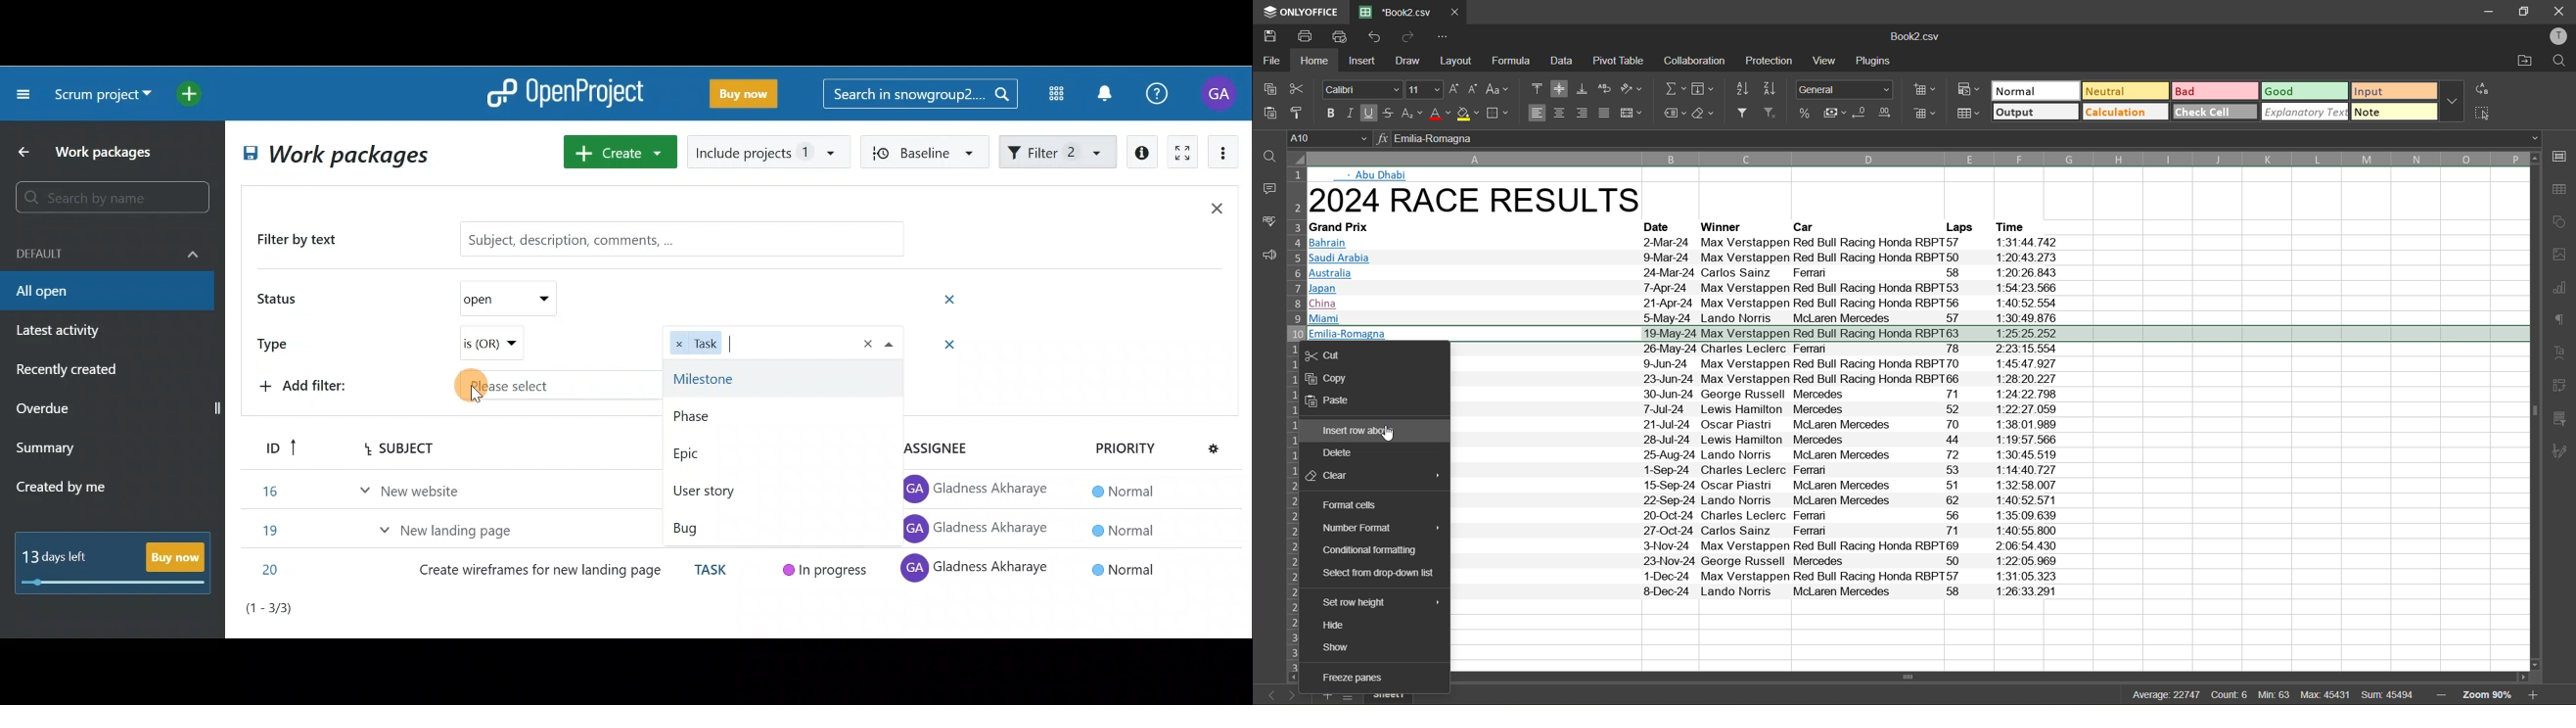  Describe the element at coordinates (1371, 477) in the screenshot. I see `clear` at that location.